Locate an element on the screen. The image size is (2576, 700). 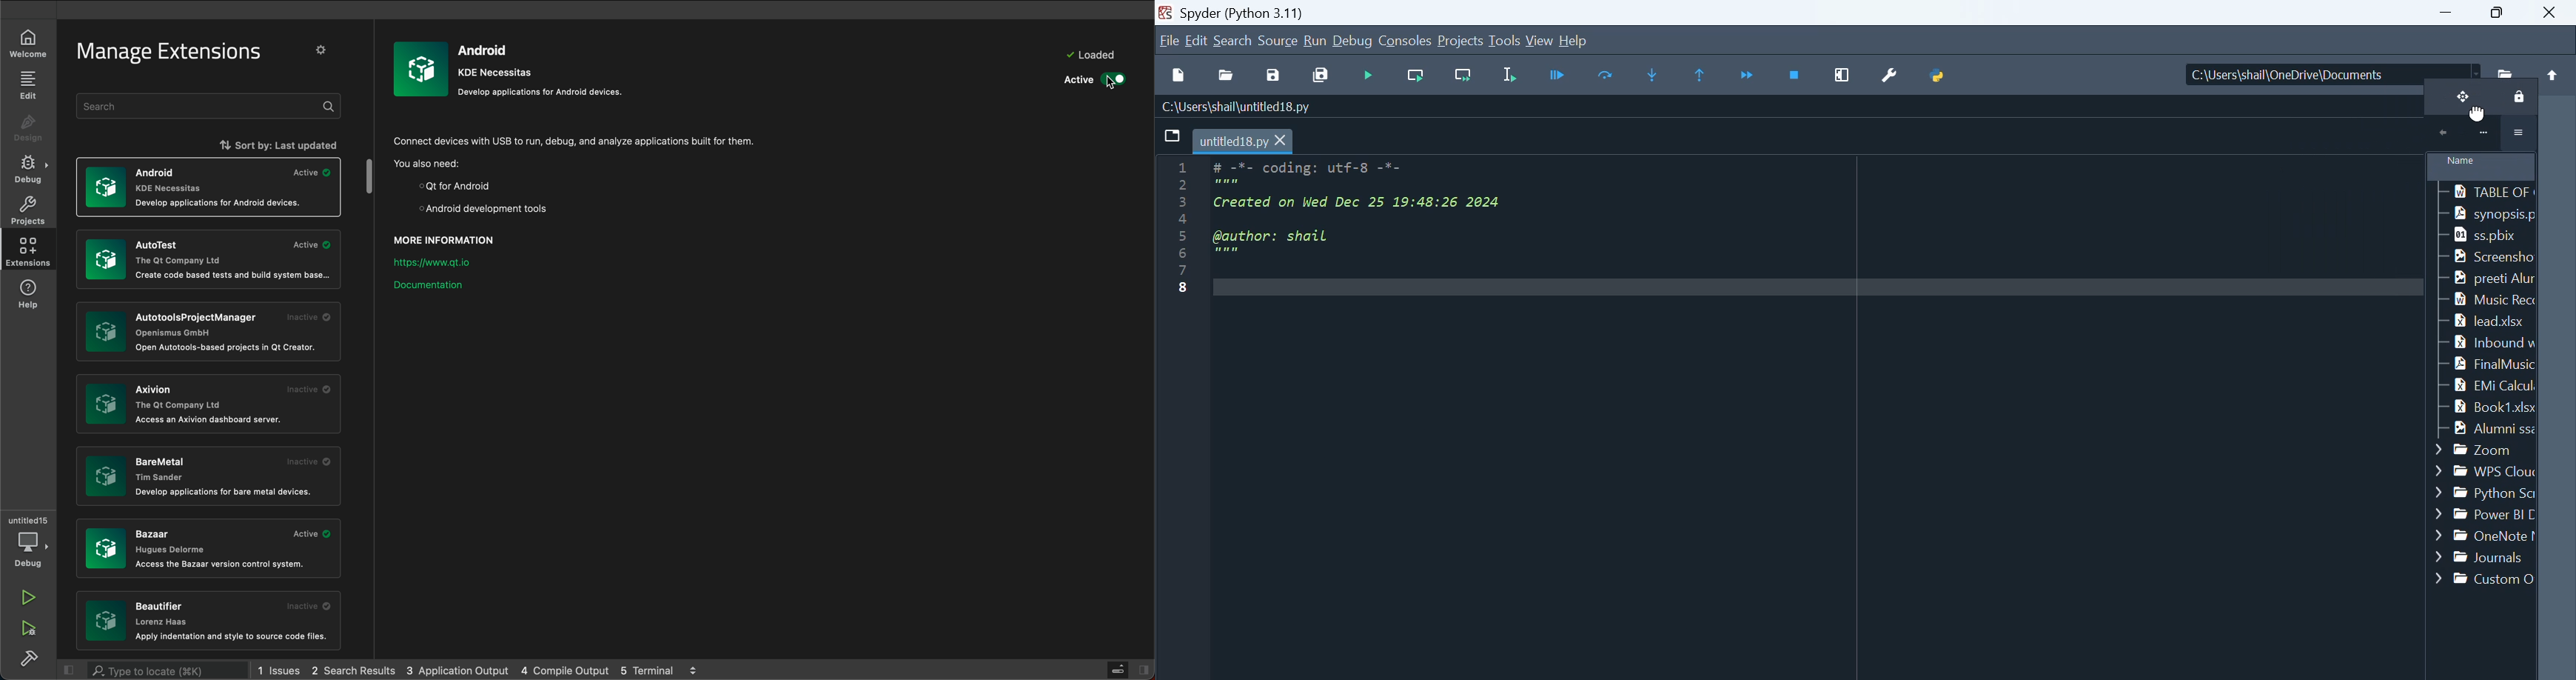
Open is located at coordinates (1229, 74).